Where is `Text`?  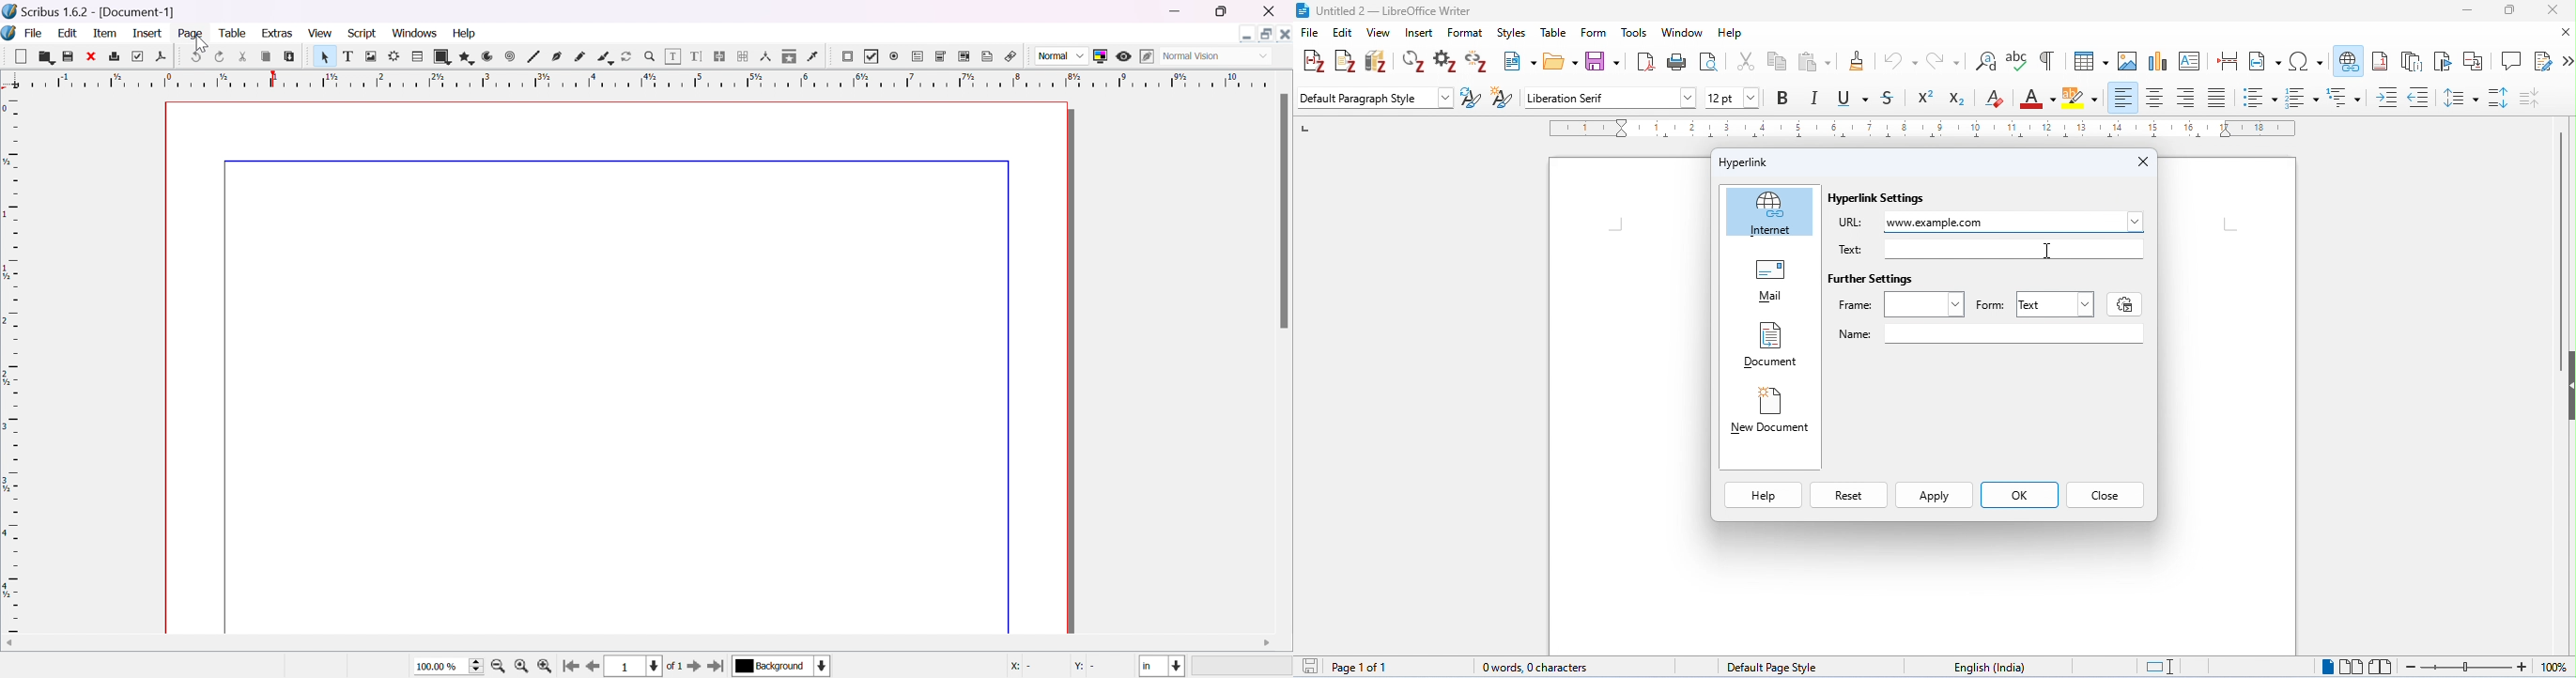
Text is located at coordinates (1855, 247).